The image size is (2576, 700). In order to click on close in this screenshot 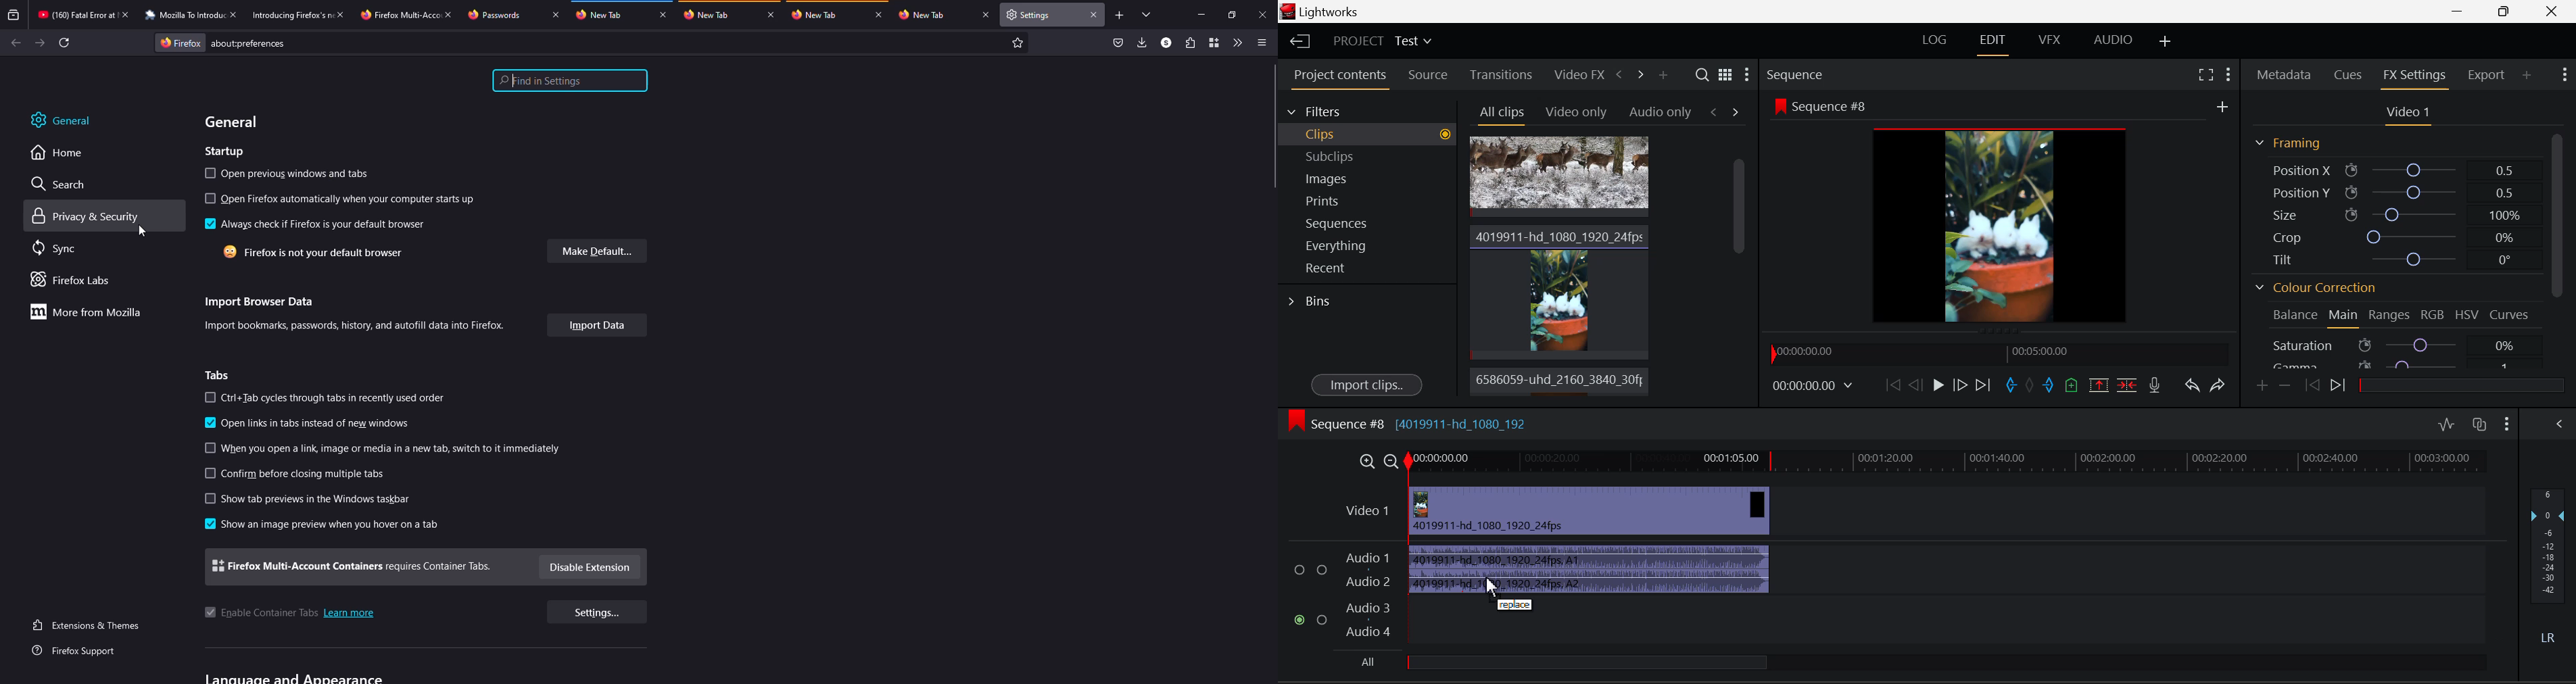, I will do `click(664, 15)`.